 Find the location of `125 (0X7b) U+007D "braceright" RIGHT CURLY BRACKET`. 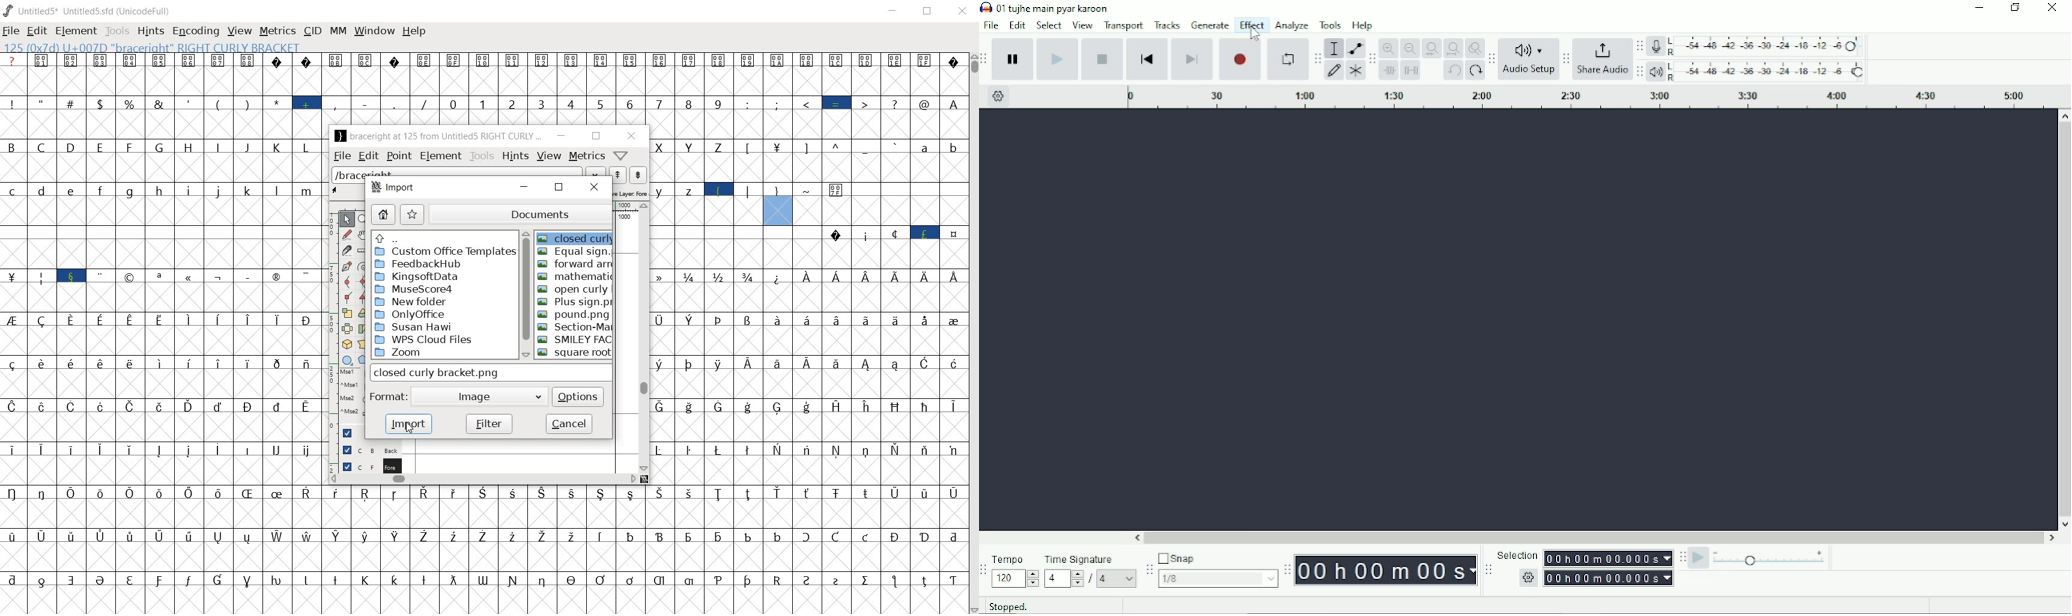

125 (0X7b) U+007D "braceright" RIGHT CURLY BRACKET is located at coordinates (779, 204).